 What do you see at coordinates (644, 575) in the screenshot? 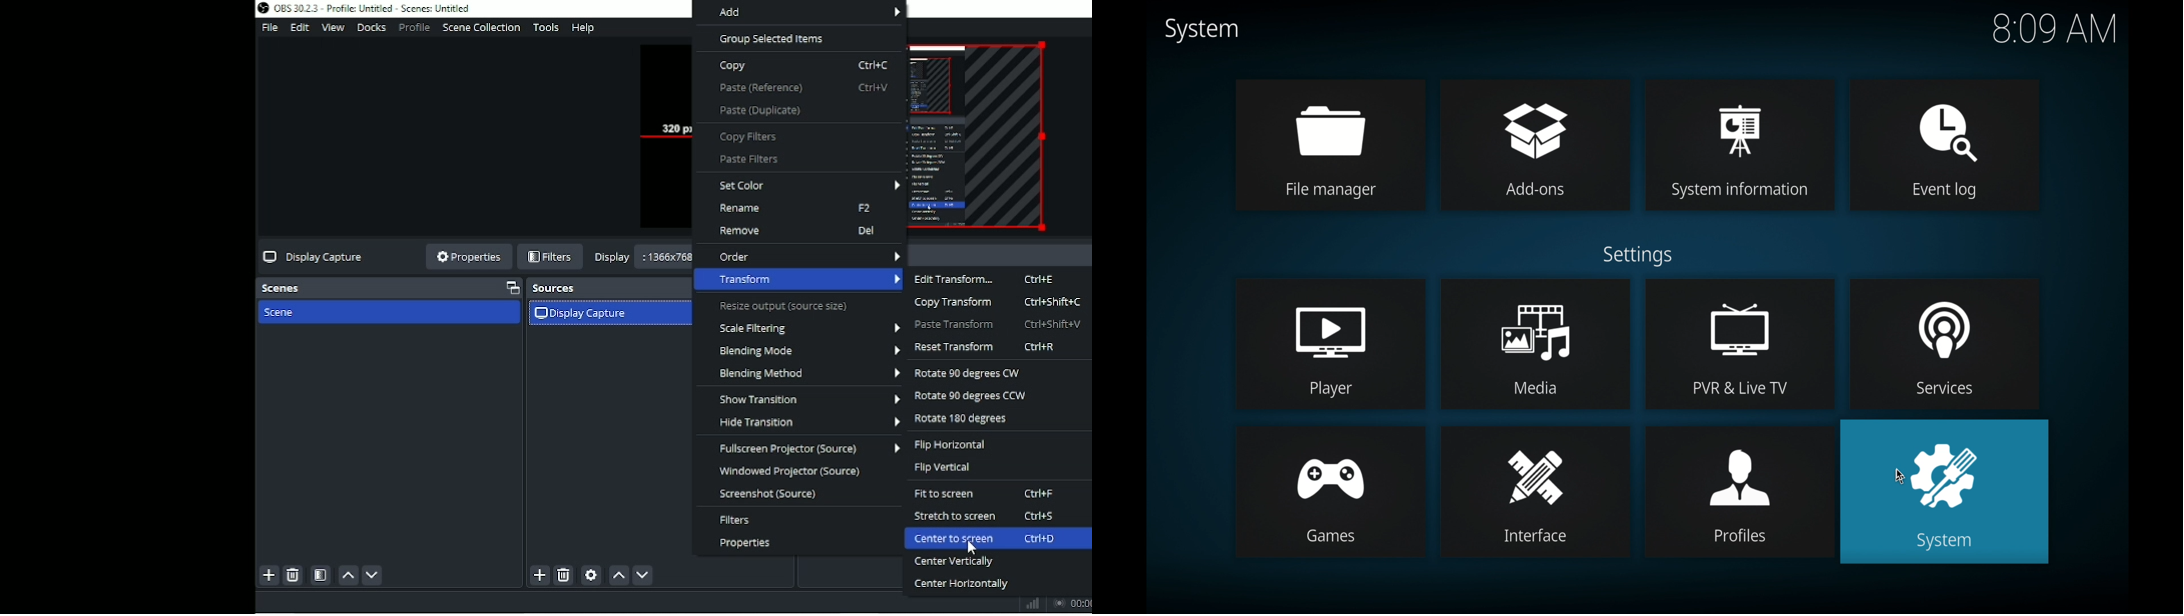
I see `Move source (s) down` at bounding box center [644, 575].